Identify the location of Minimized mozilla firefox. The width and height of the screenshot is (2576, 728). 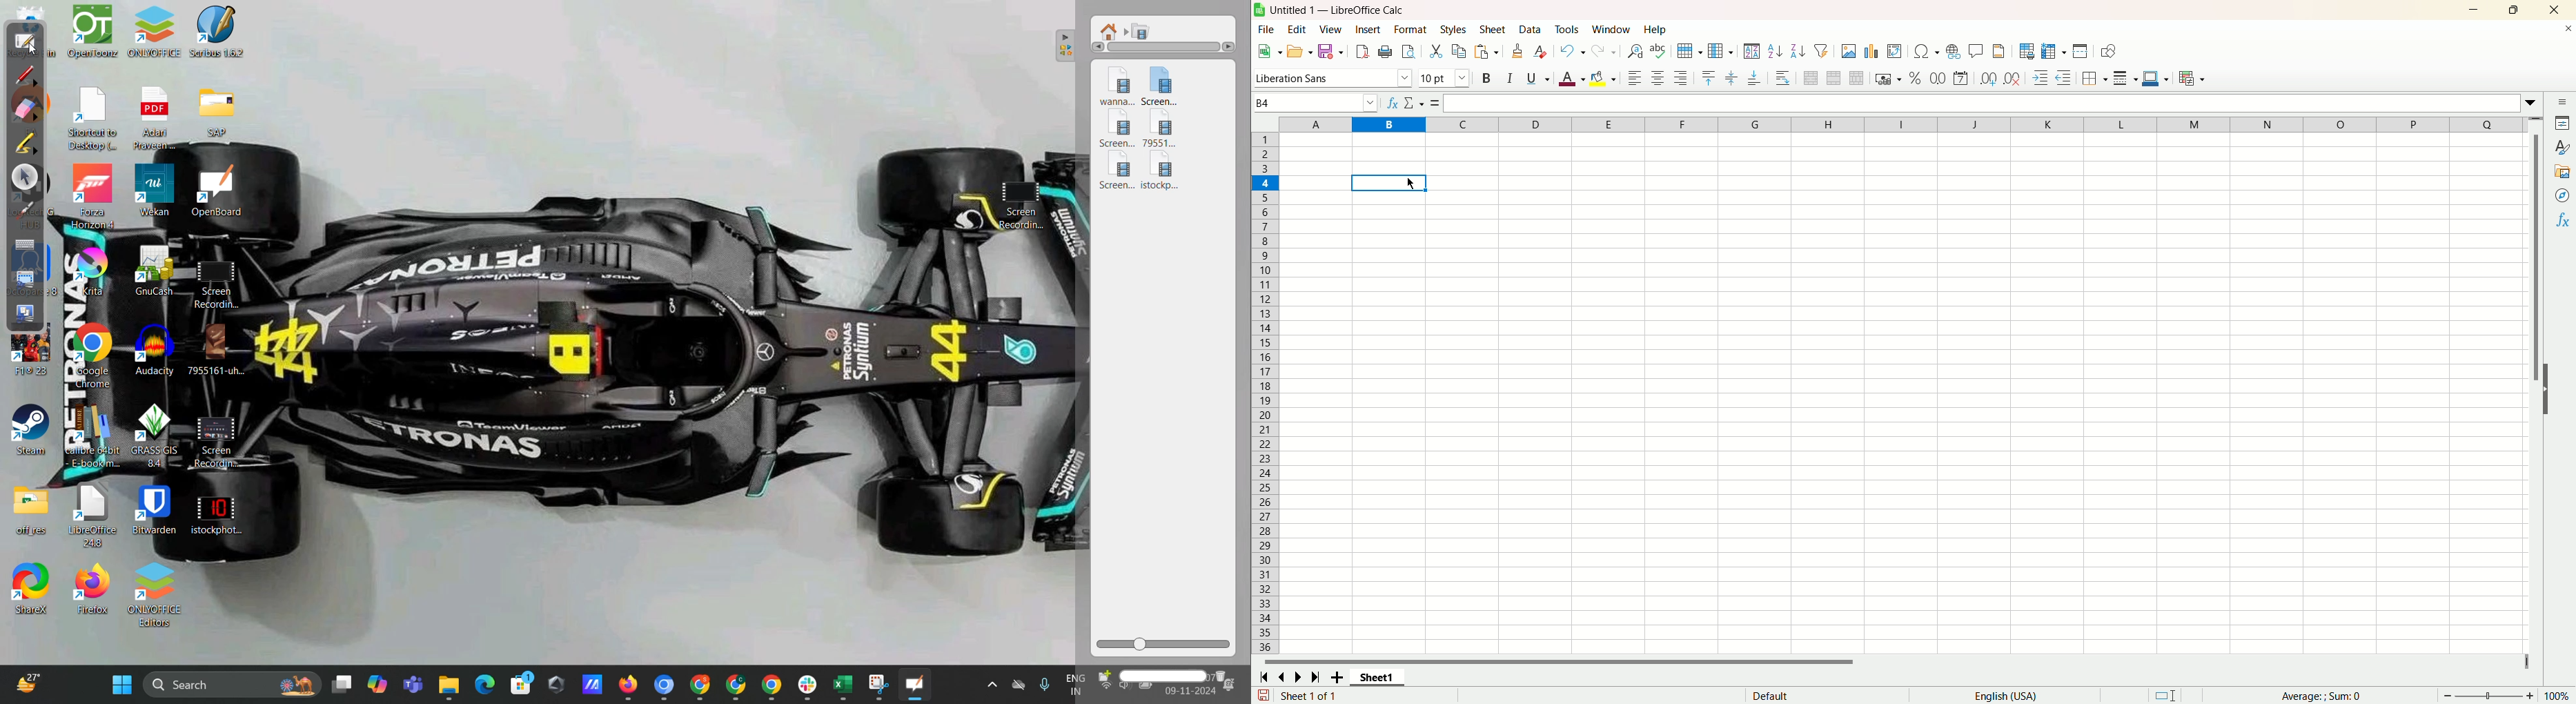
(632, 685).